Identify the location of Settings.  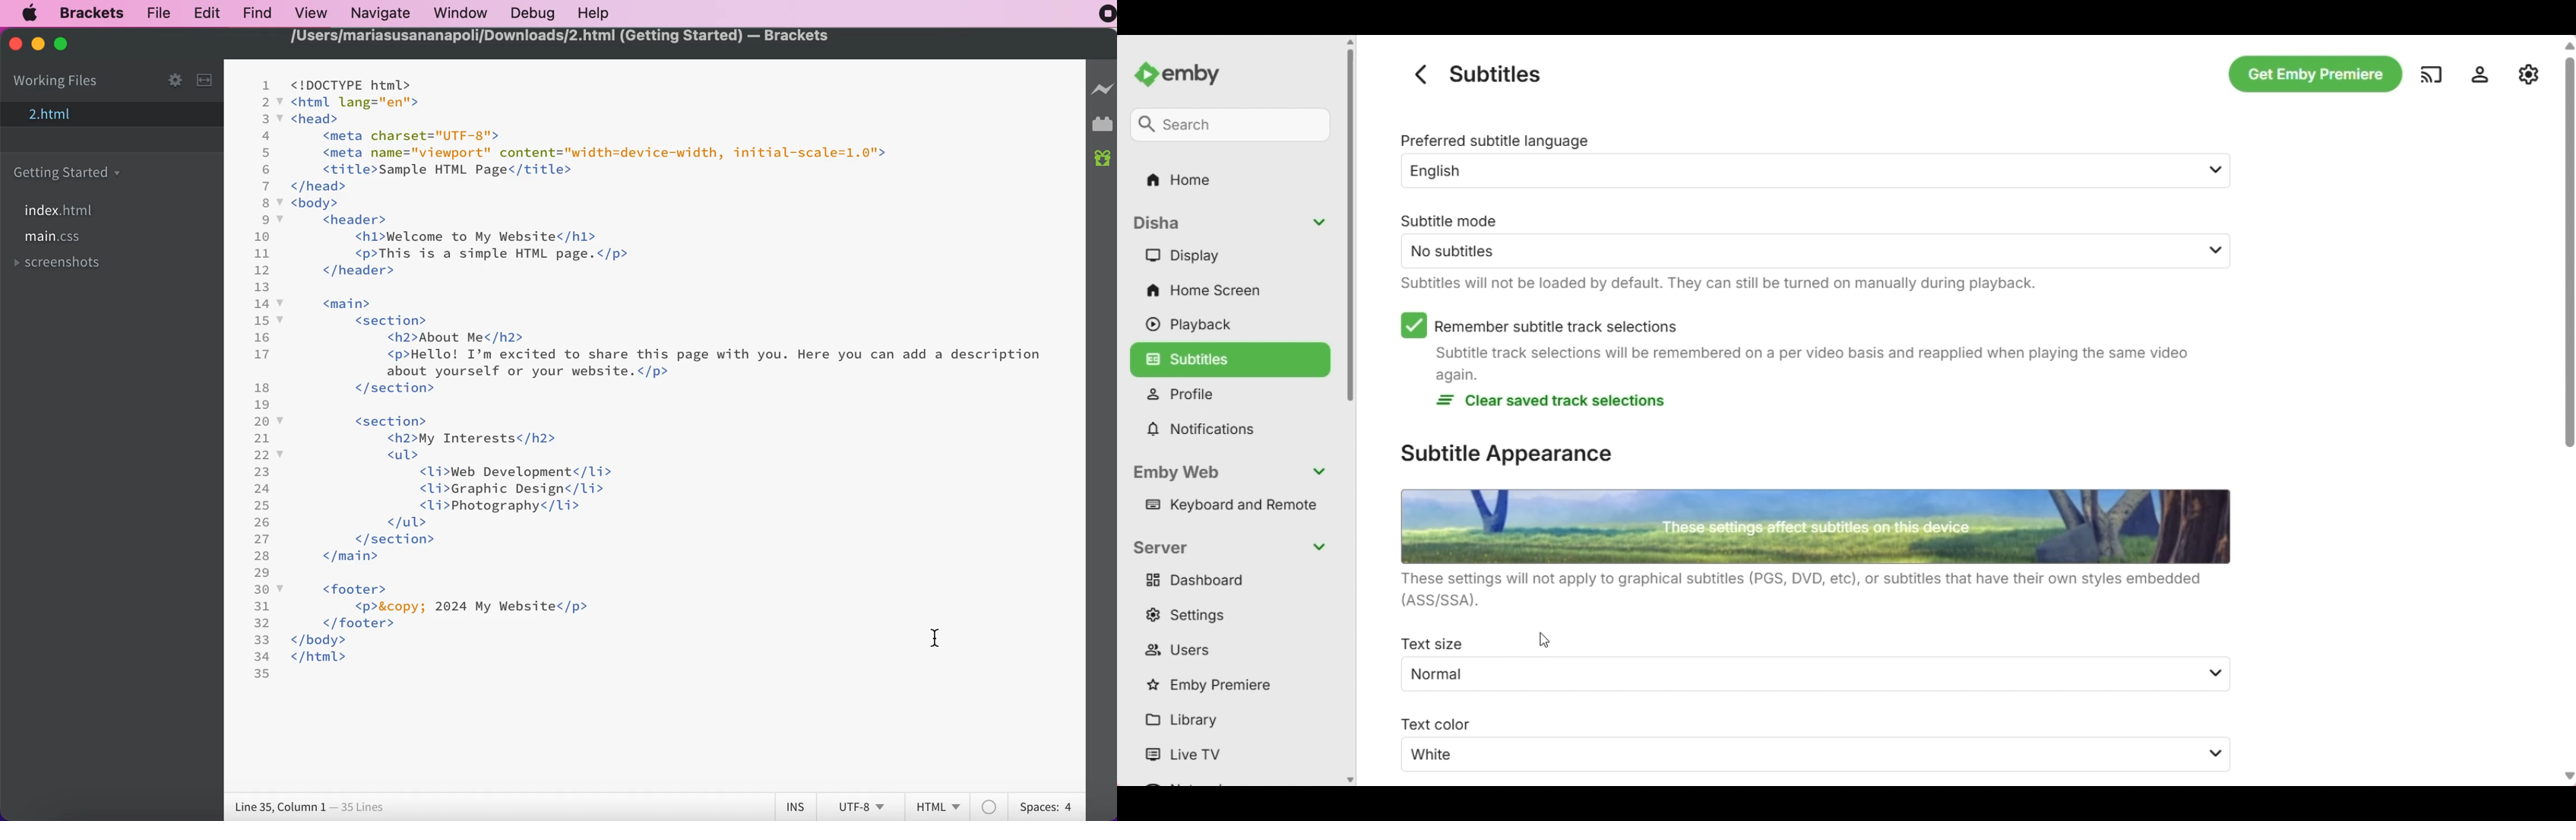
(1233, 615).